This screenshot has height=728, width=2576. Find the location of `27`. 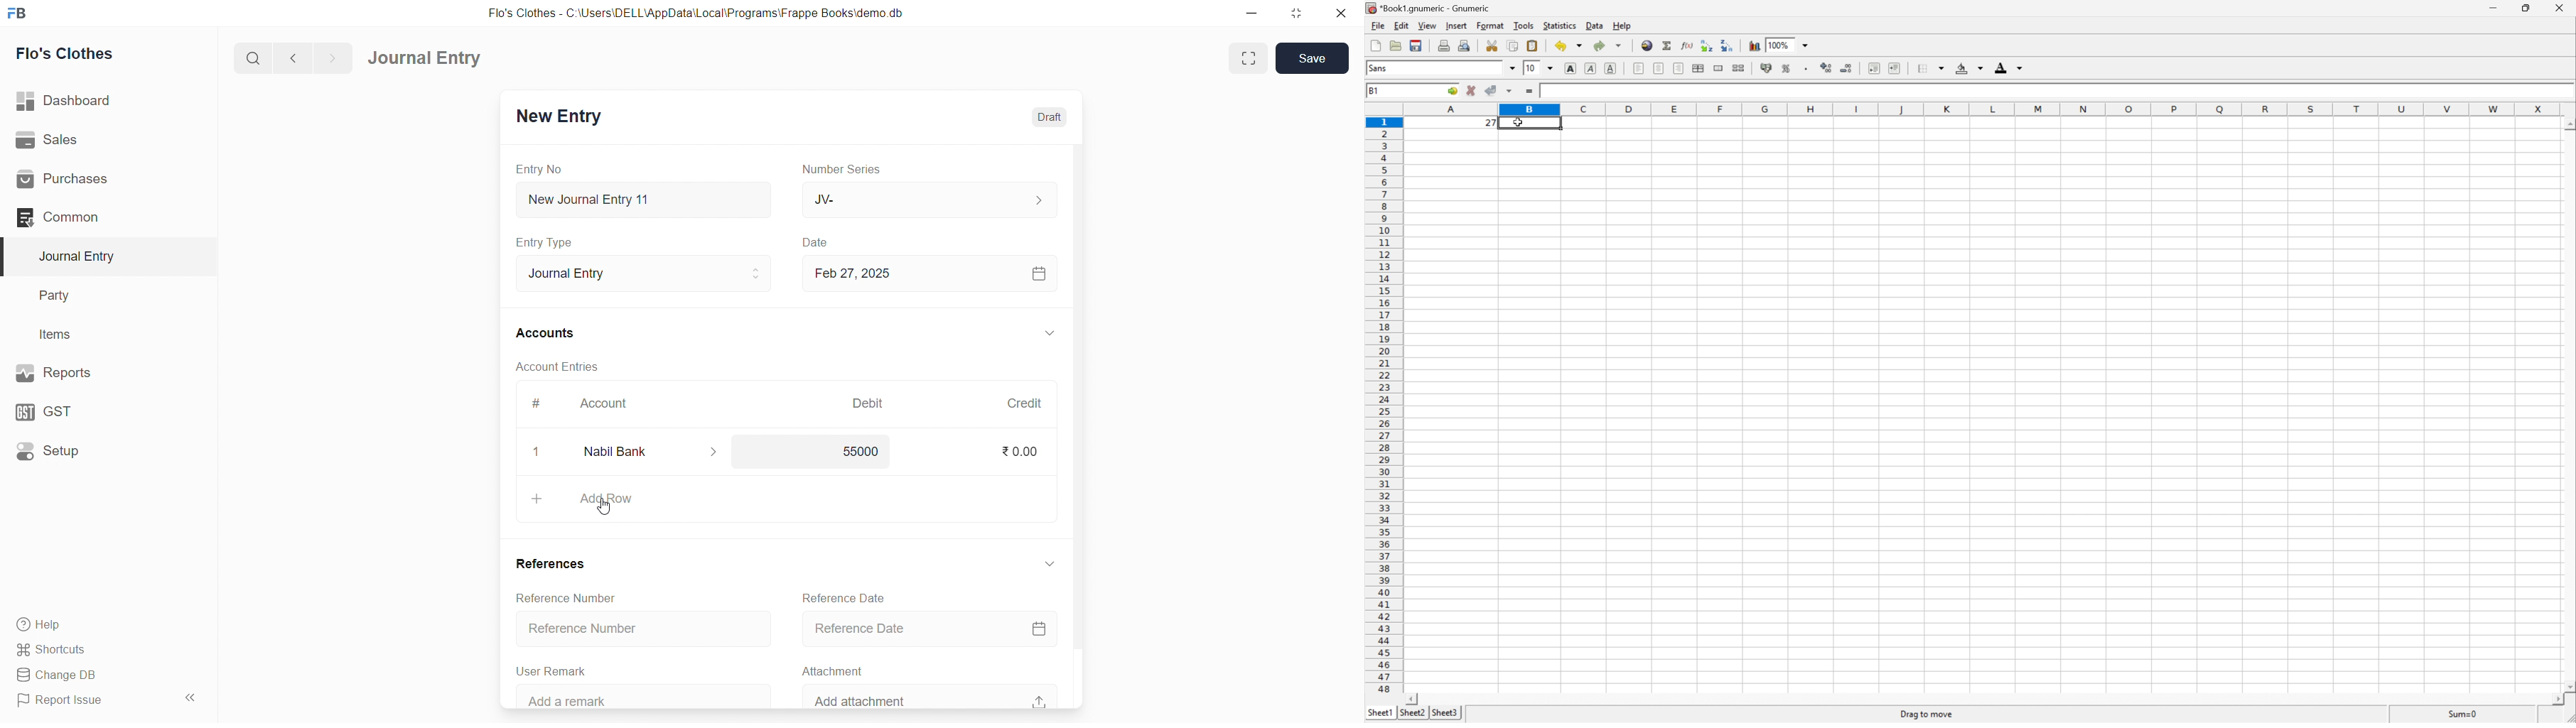

27 is located at coordinates (1491, 123).